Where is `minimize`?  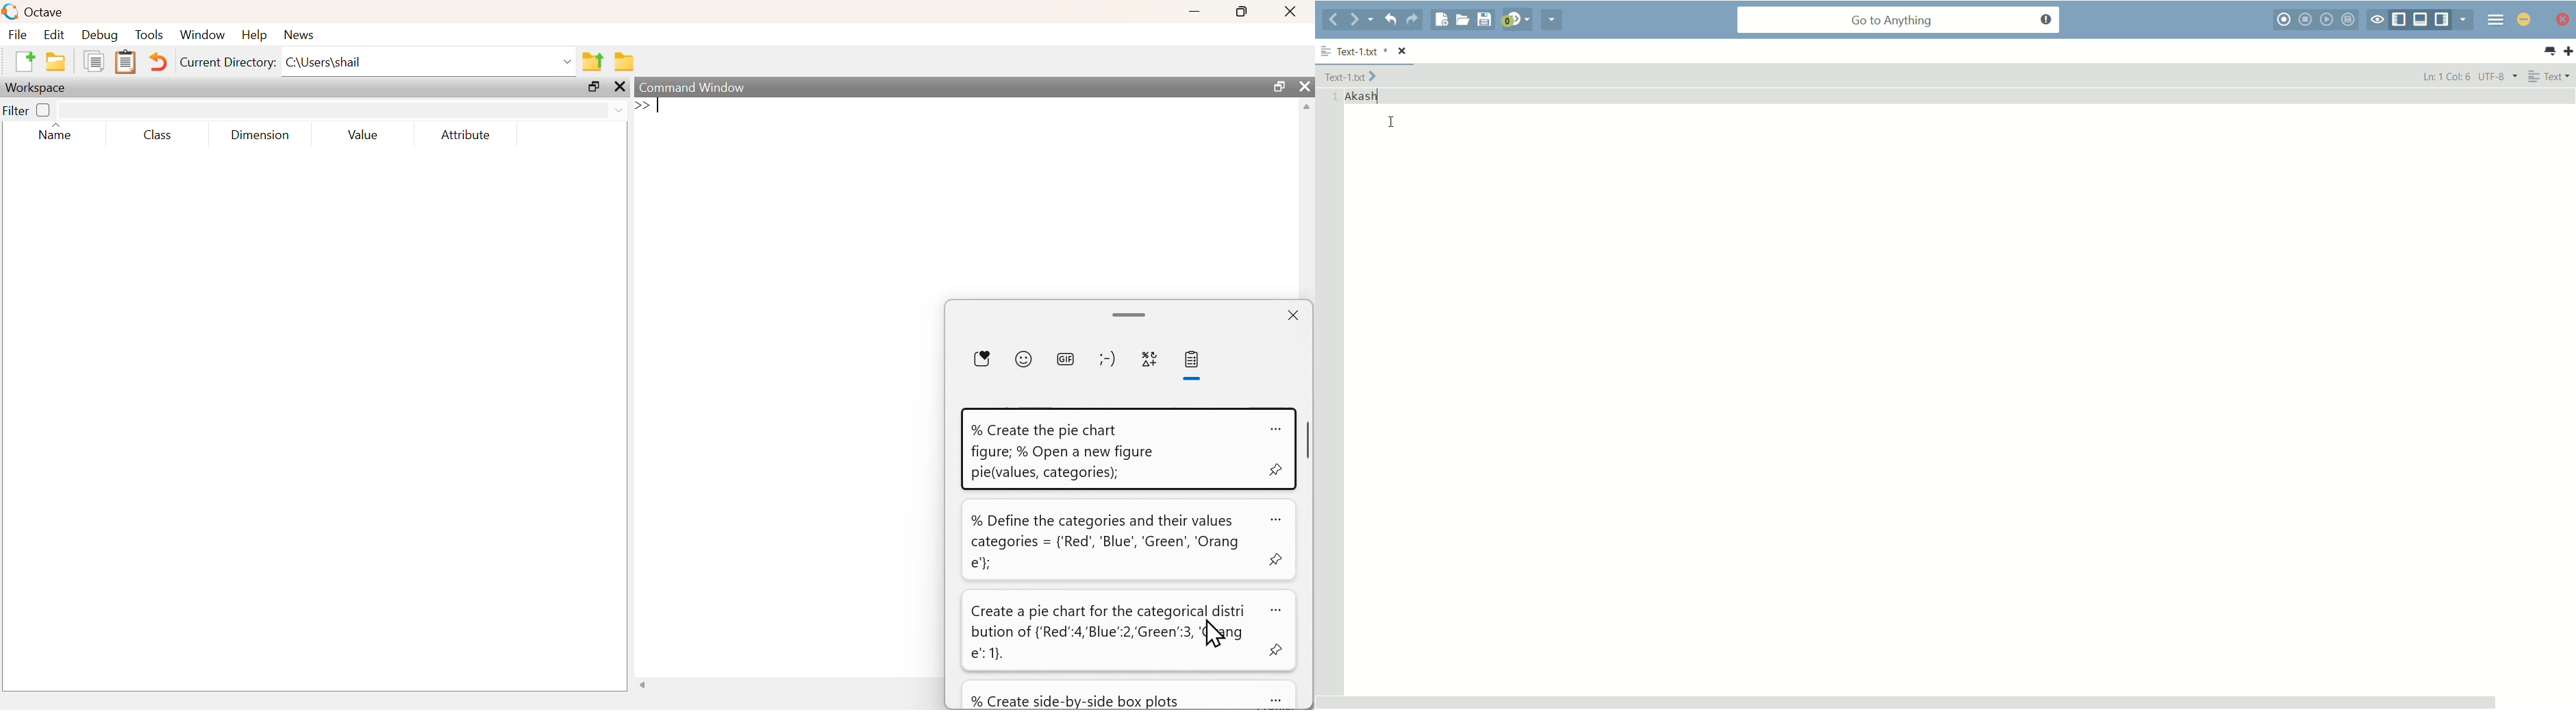
minimize is located at coordinates (1195, 12).